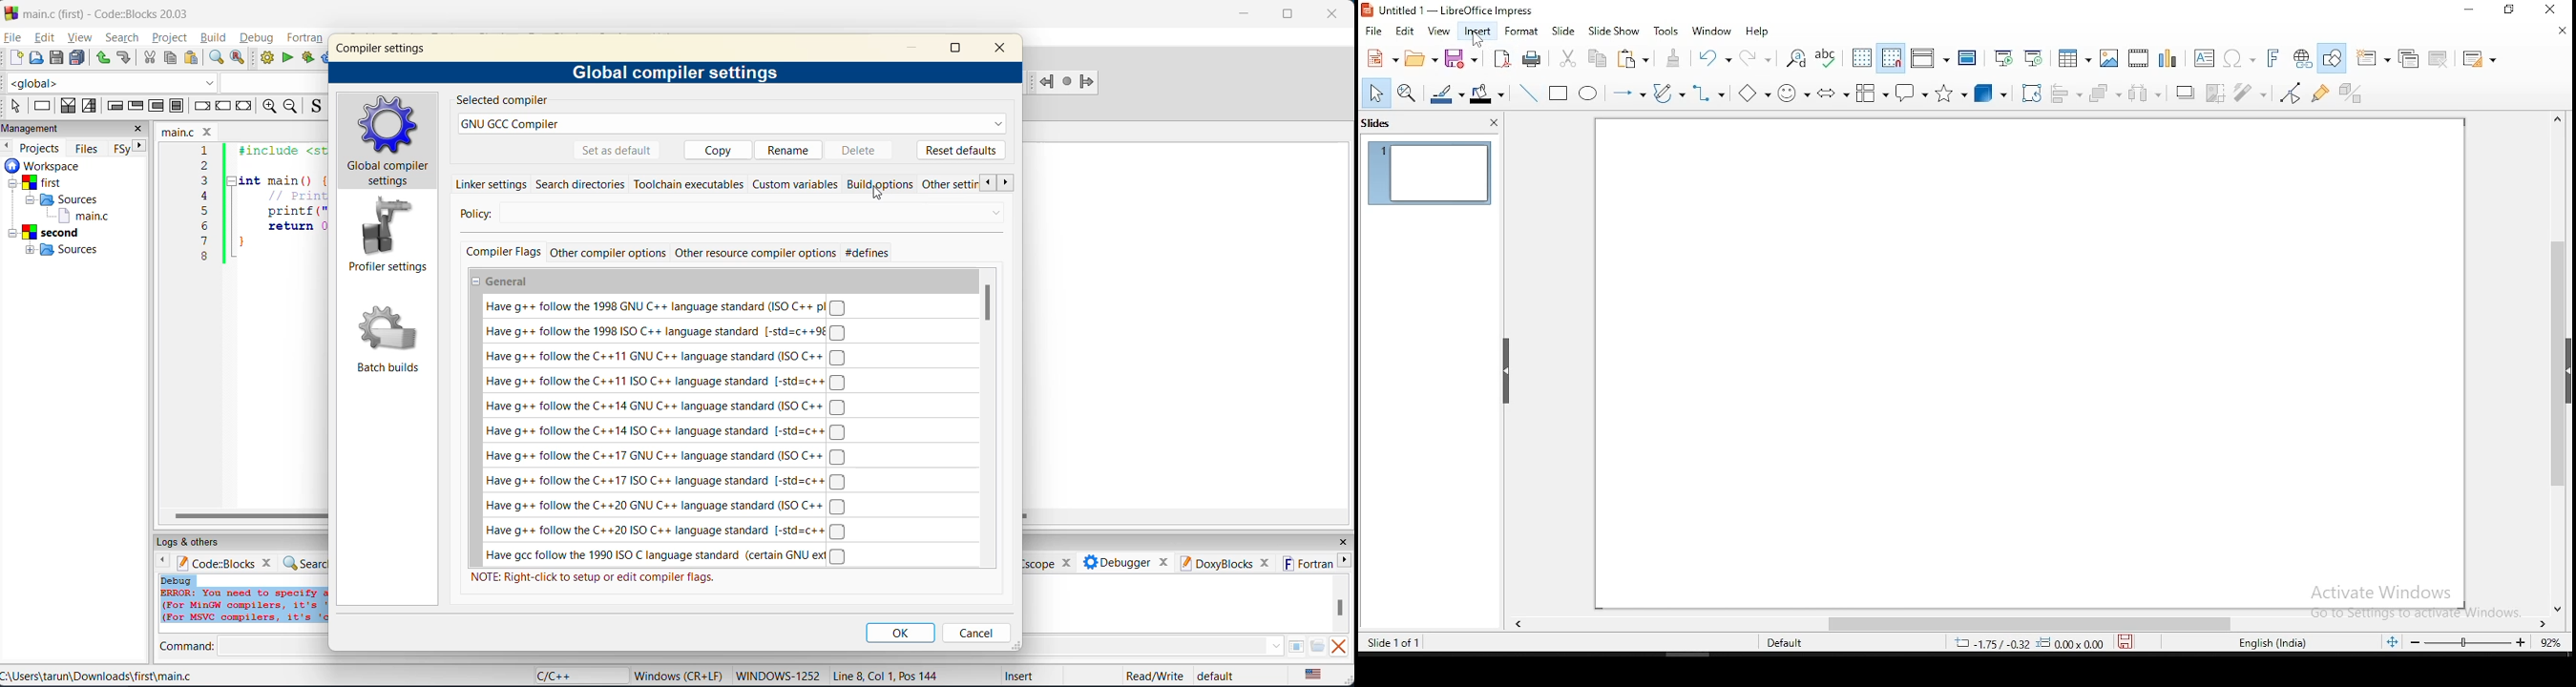 Image resolution: width=2576 pixels, height=700 pixels. I want to click on toggle point edit mode, so click(2292, 91).